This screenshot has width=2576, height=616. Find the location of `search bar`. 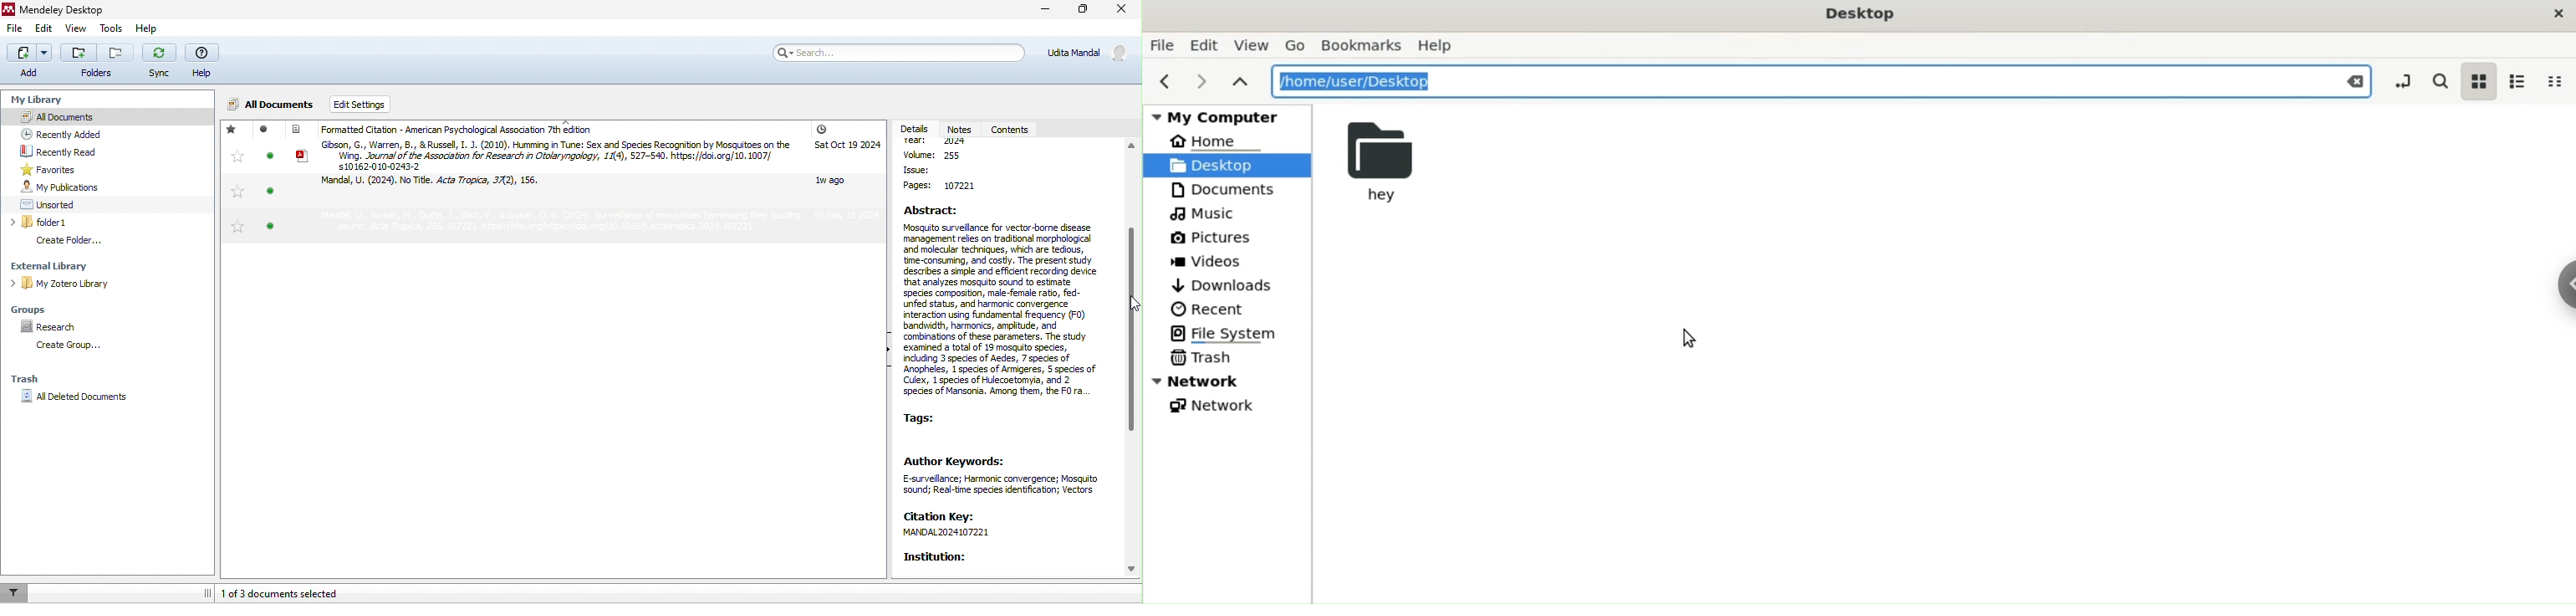

search bar is located at coordinates (896, 52).